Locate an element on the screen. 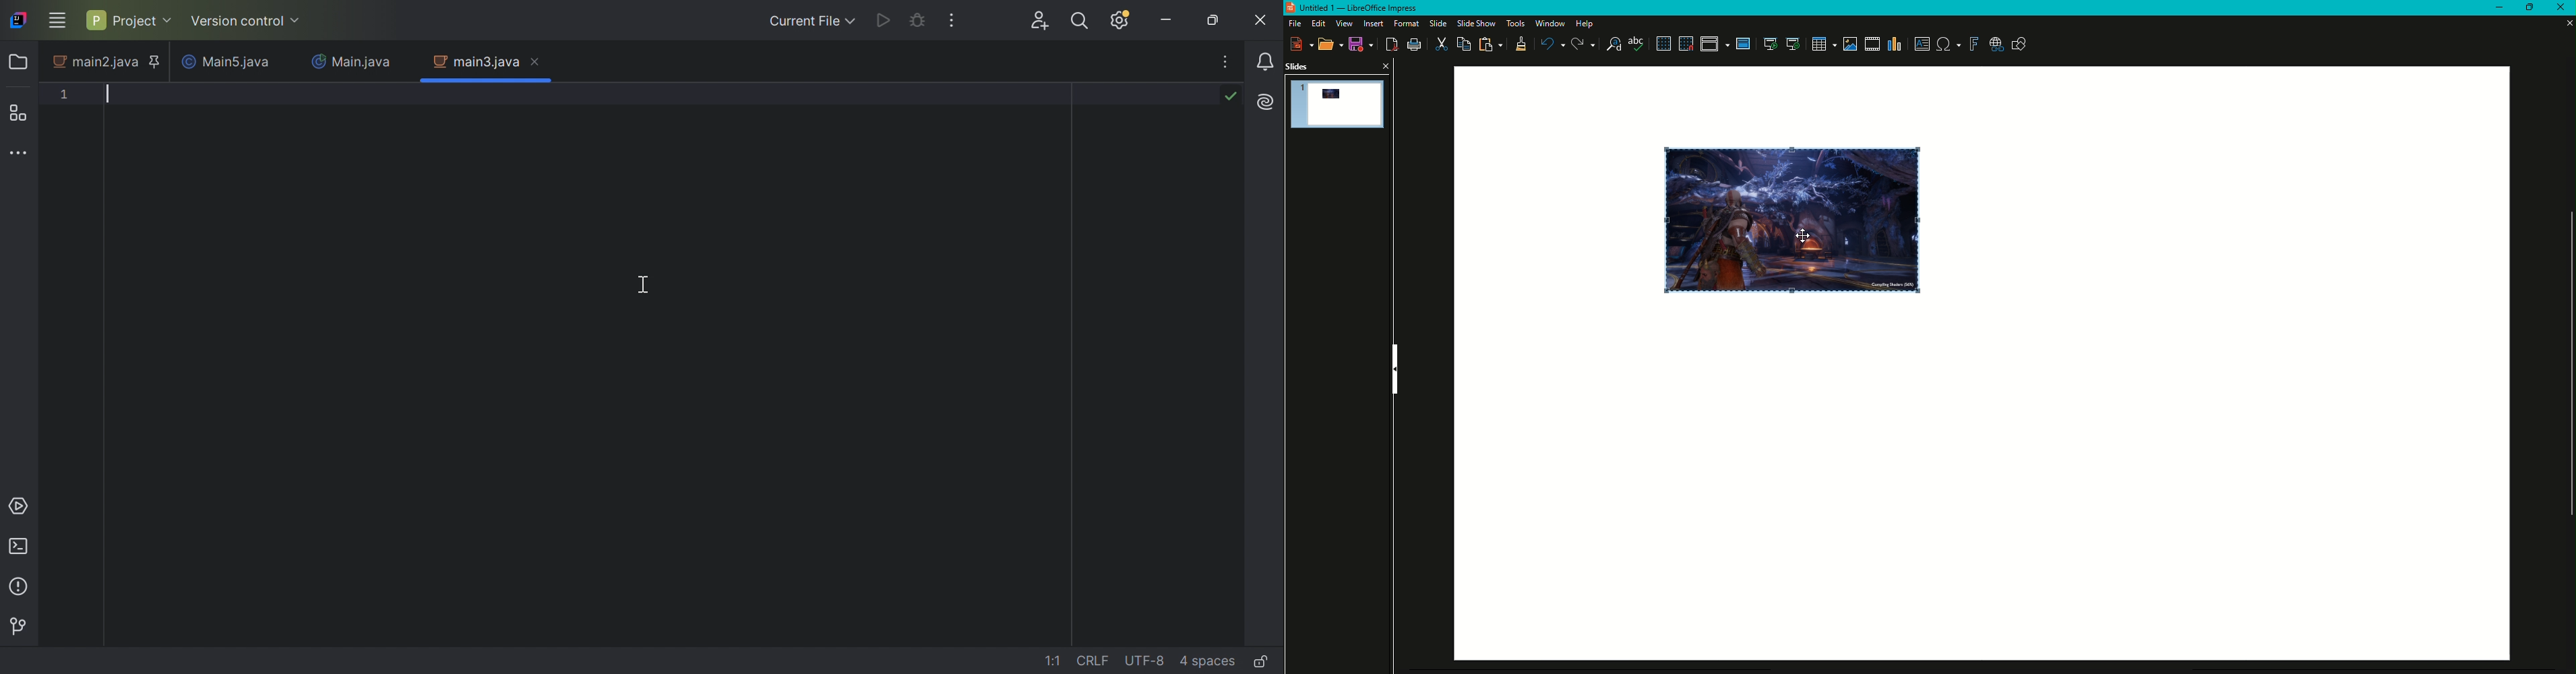  Close is located at coordinates (2559, 8).